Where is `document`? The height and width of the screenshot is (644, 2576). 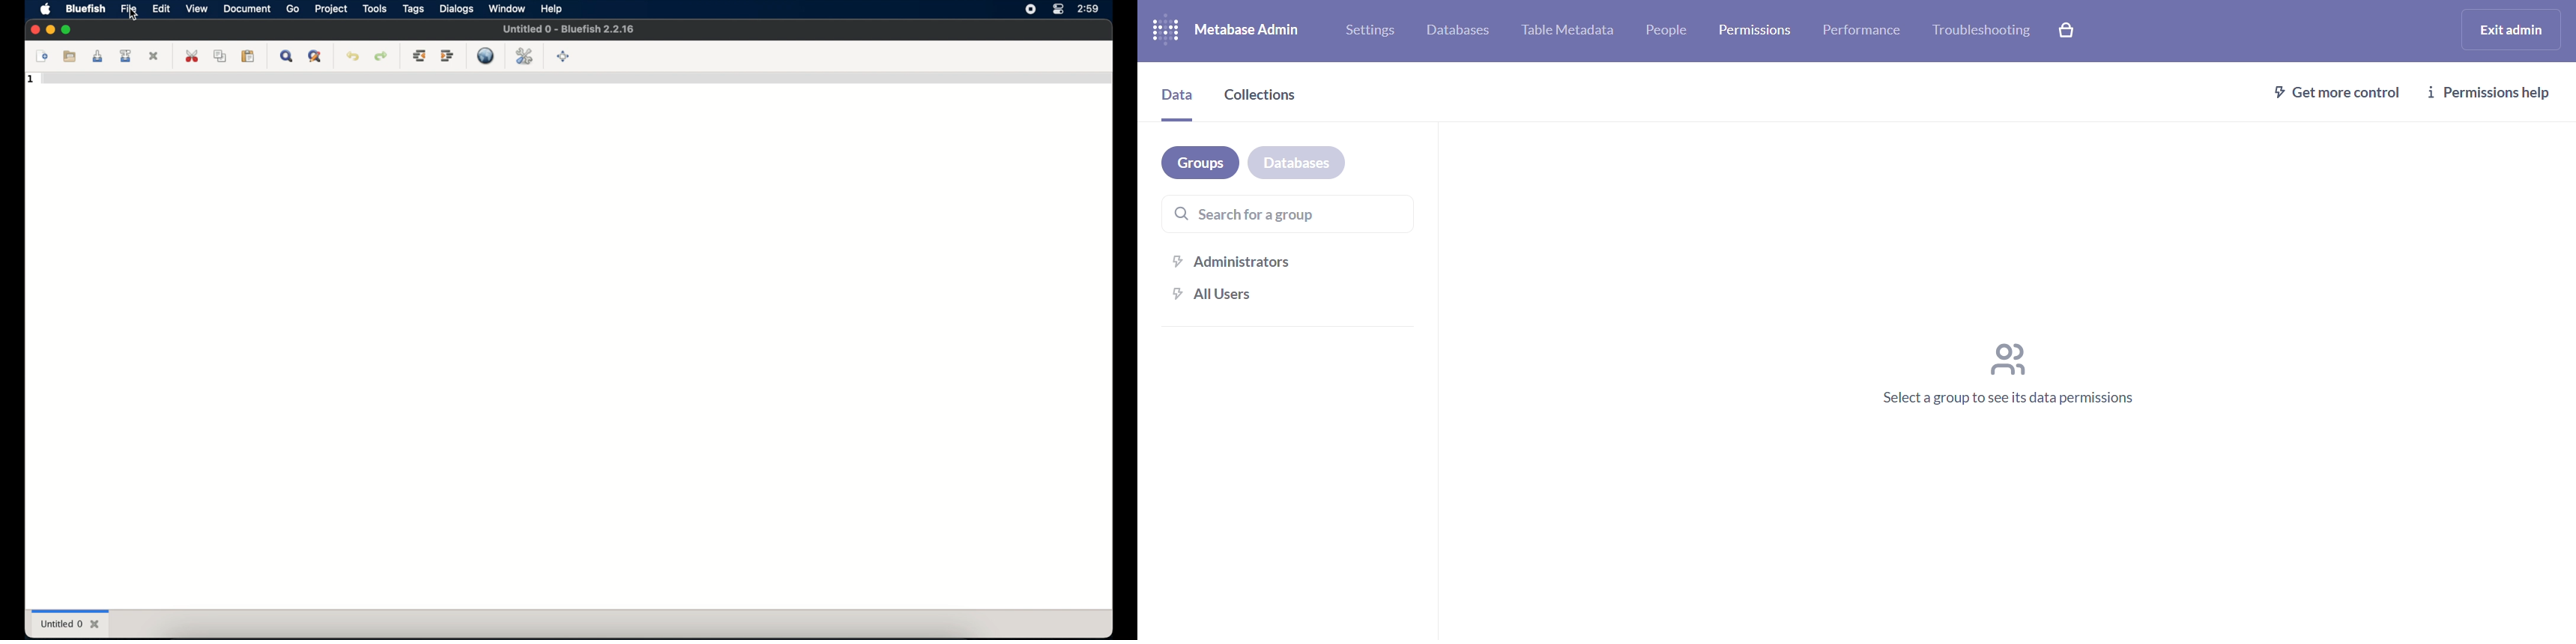 document is located at coordinates (246, 9).